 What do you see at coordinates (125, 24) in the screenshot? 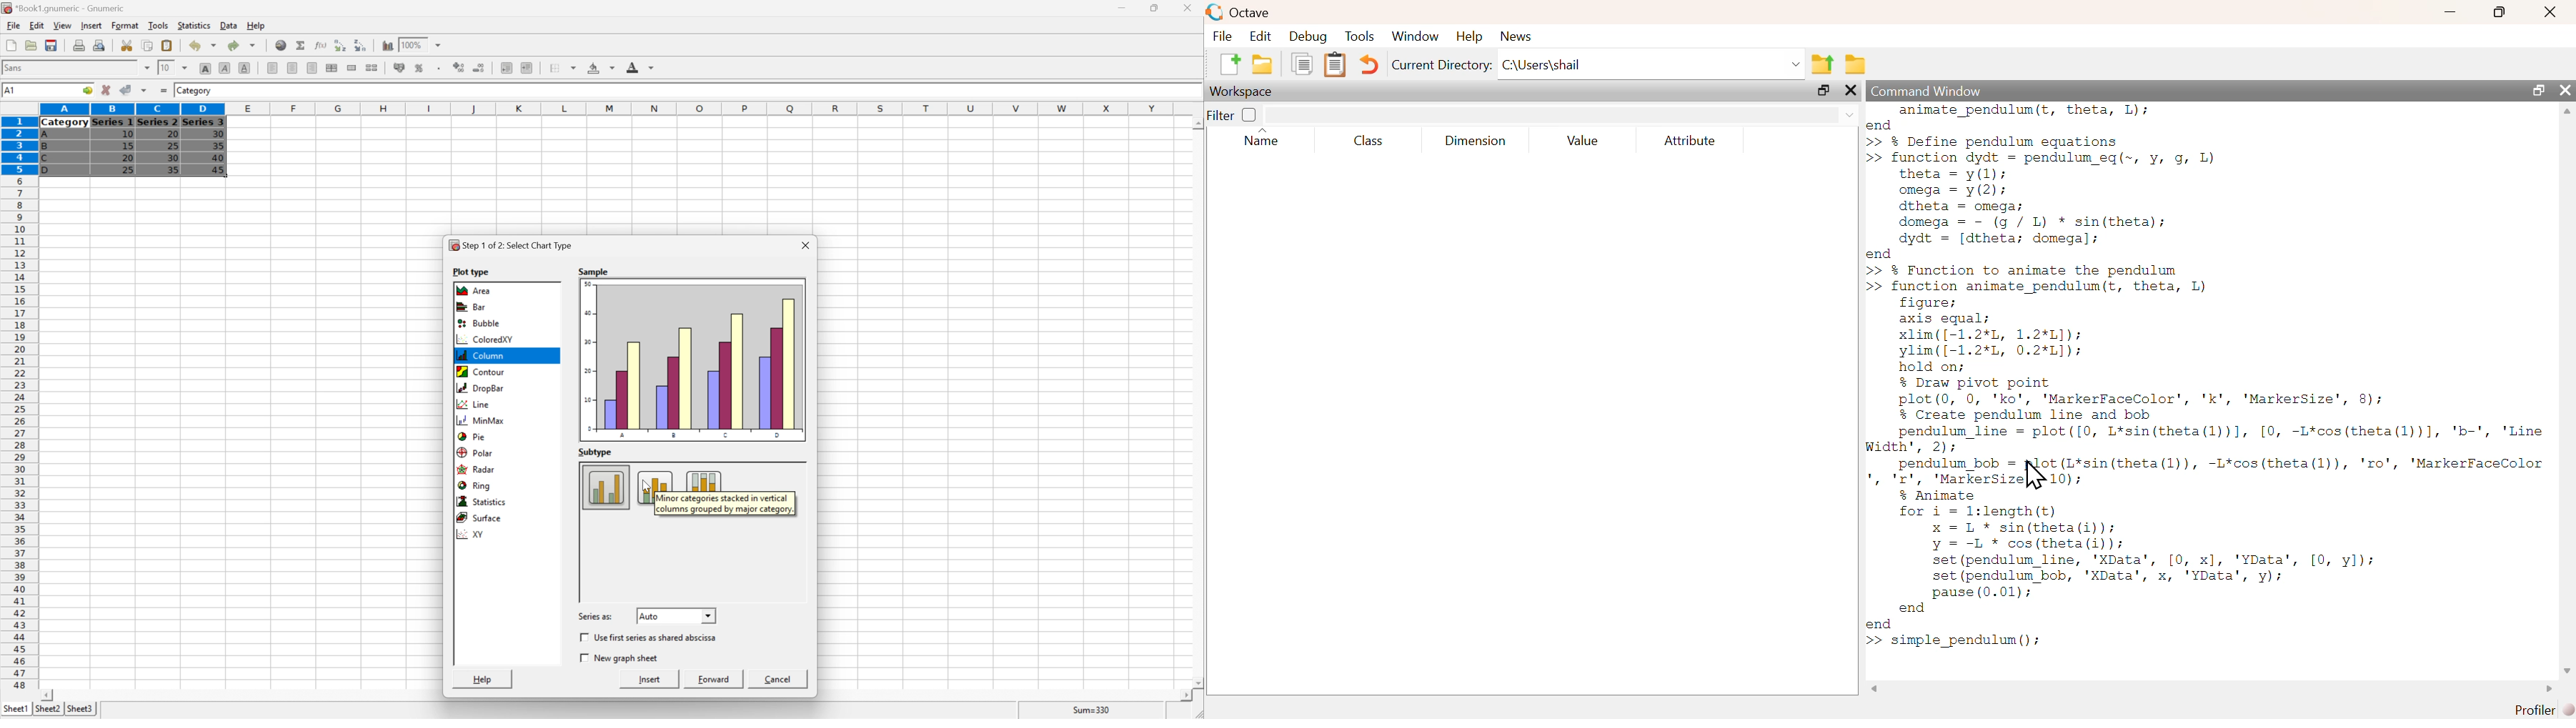
I see `Format` at bounding box center [125, 24].